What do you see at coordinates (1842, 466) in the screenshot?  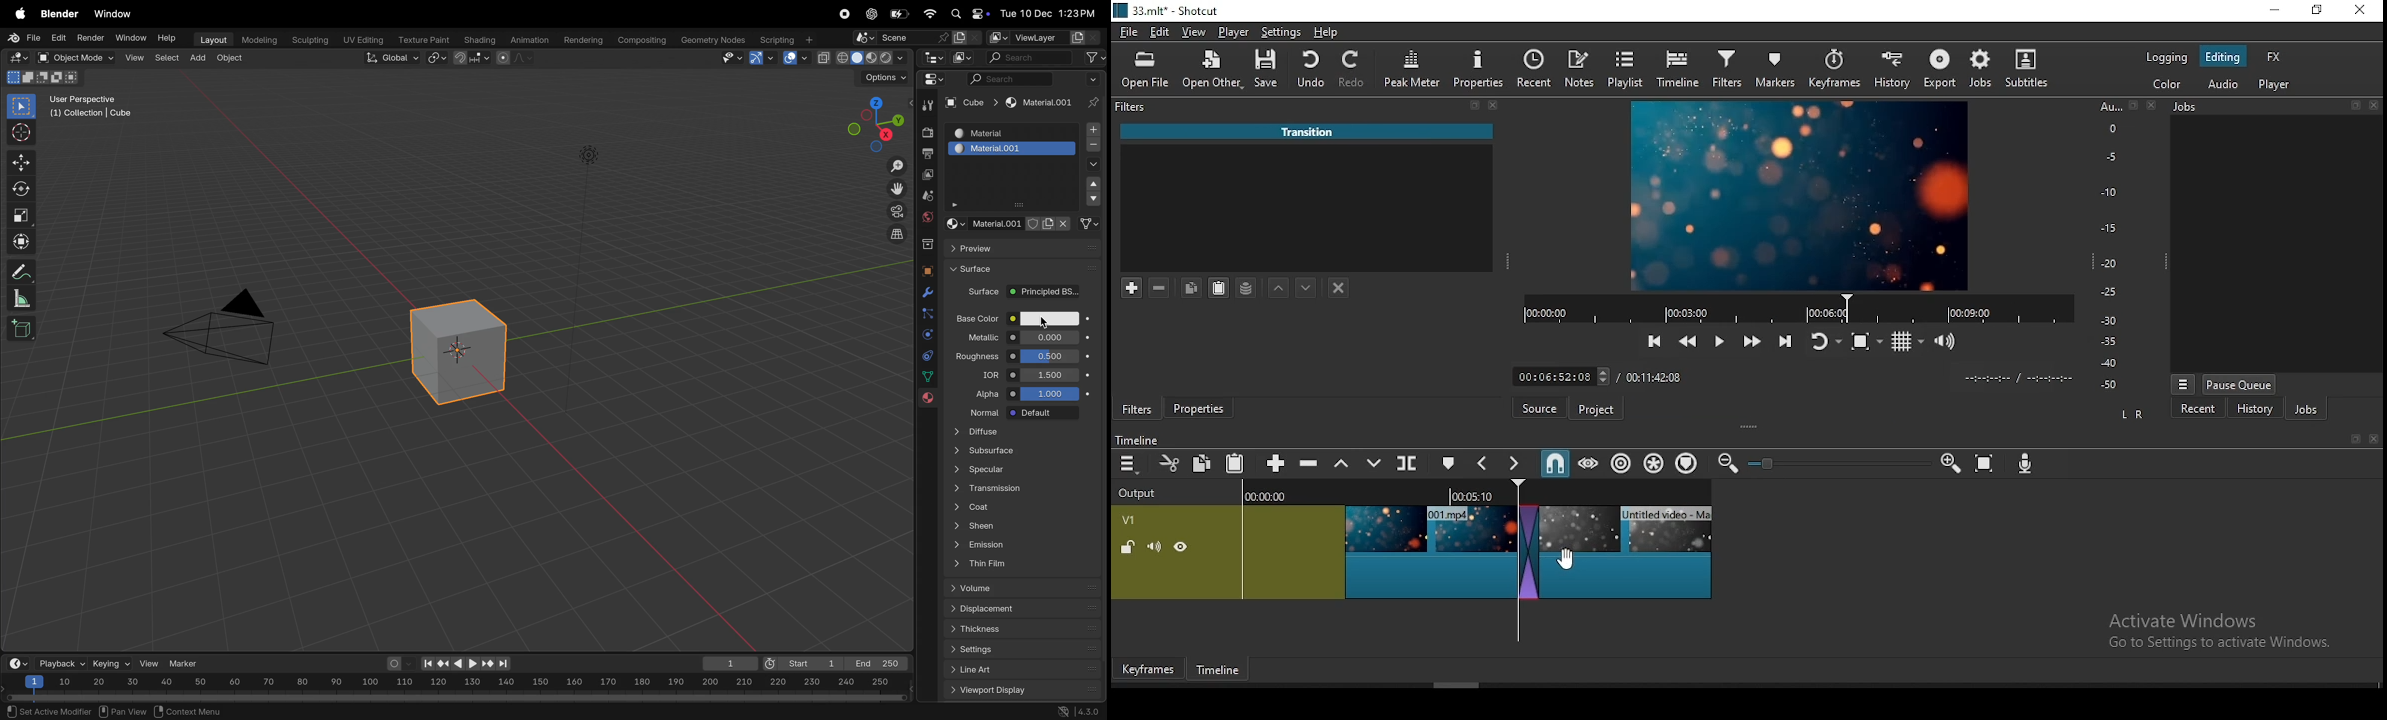 I see `zoom in or zoom out slider` at bounding box center [1842, 466].